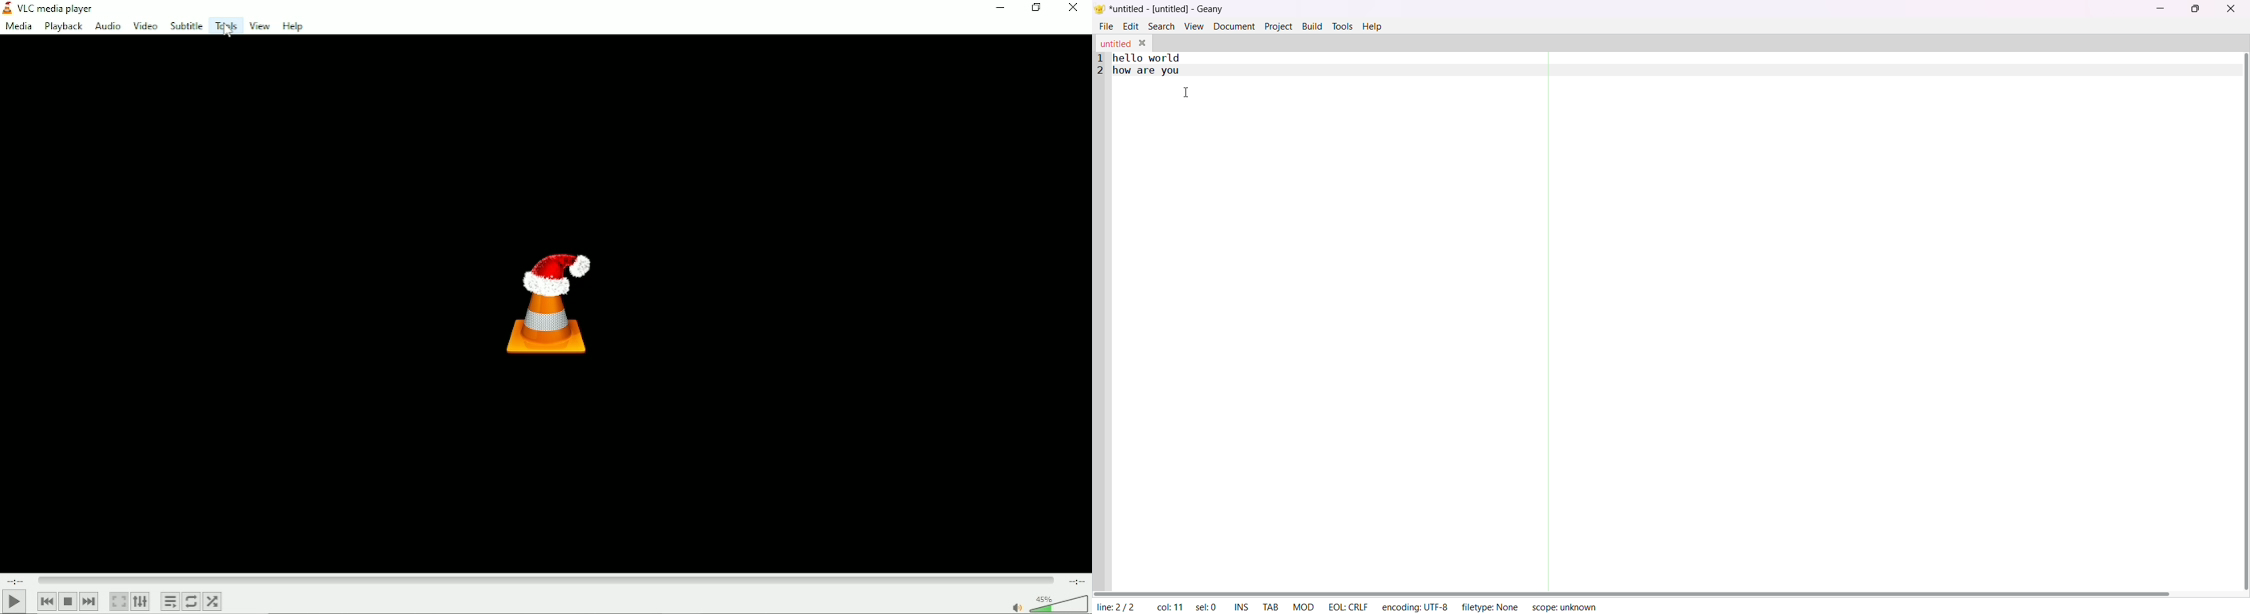 The width and height of the screenshot is (2268, 616). Describe the element at coordinates (119, 601) in the screenshot. I see `Toggle video in fullscreen` at that location.